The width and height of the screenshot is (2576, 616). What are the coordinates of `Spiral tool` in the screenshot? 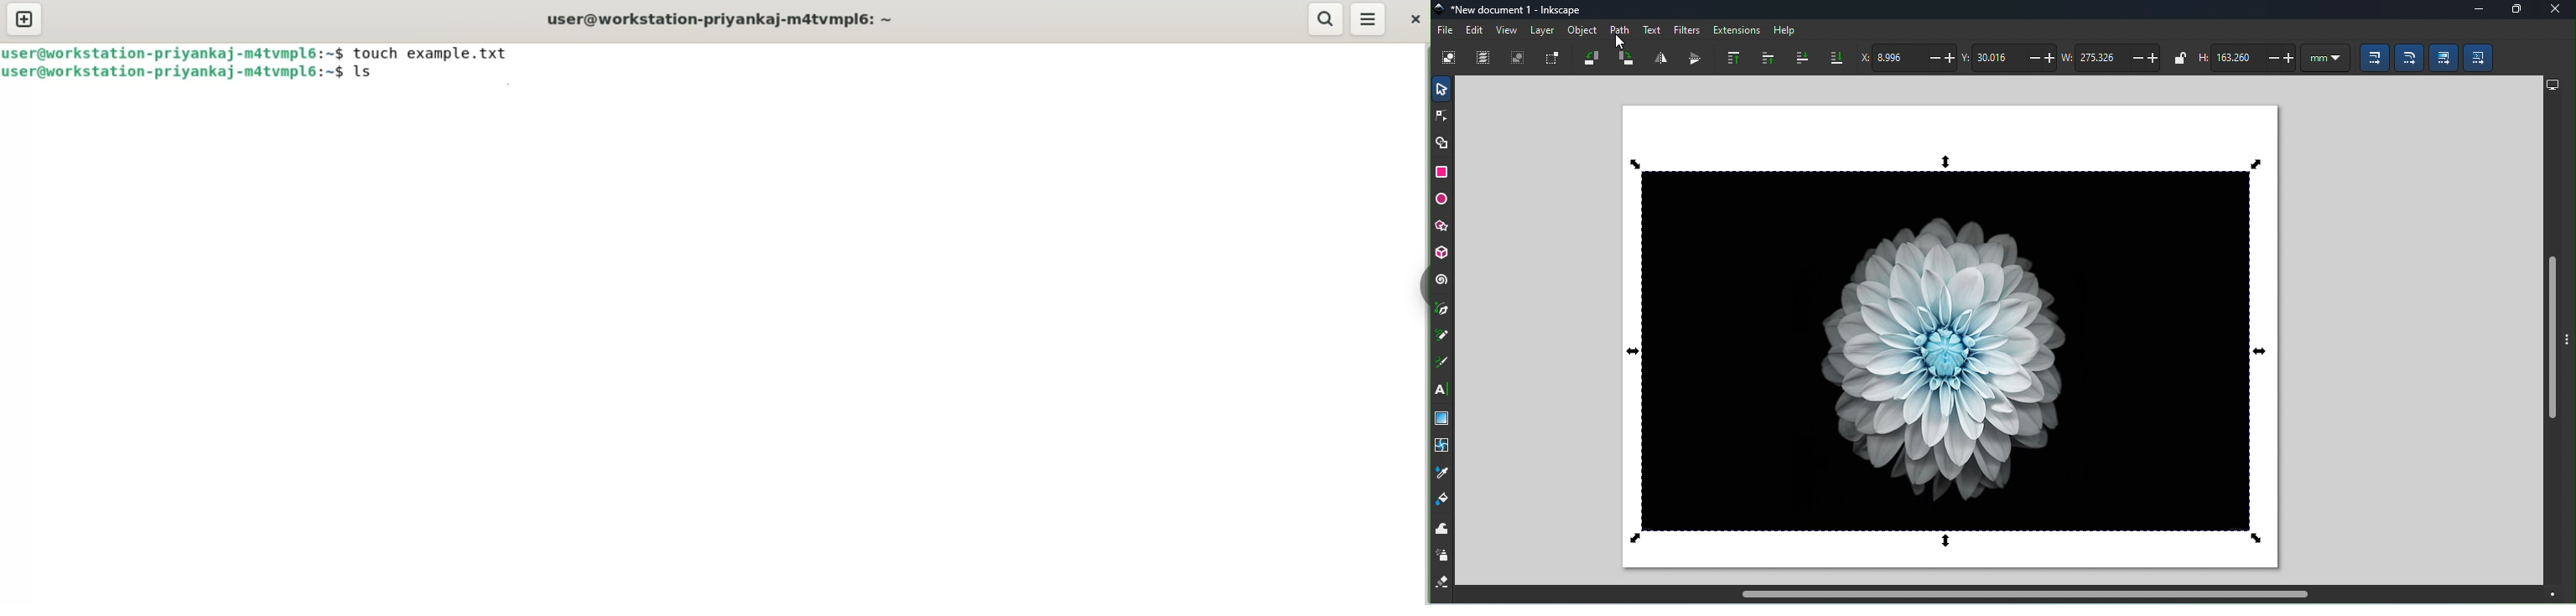 It's located at (1441, 282).